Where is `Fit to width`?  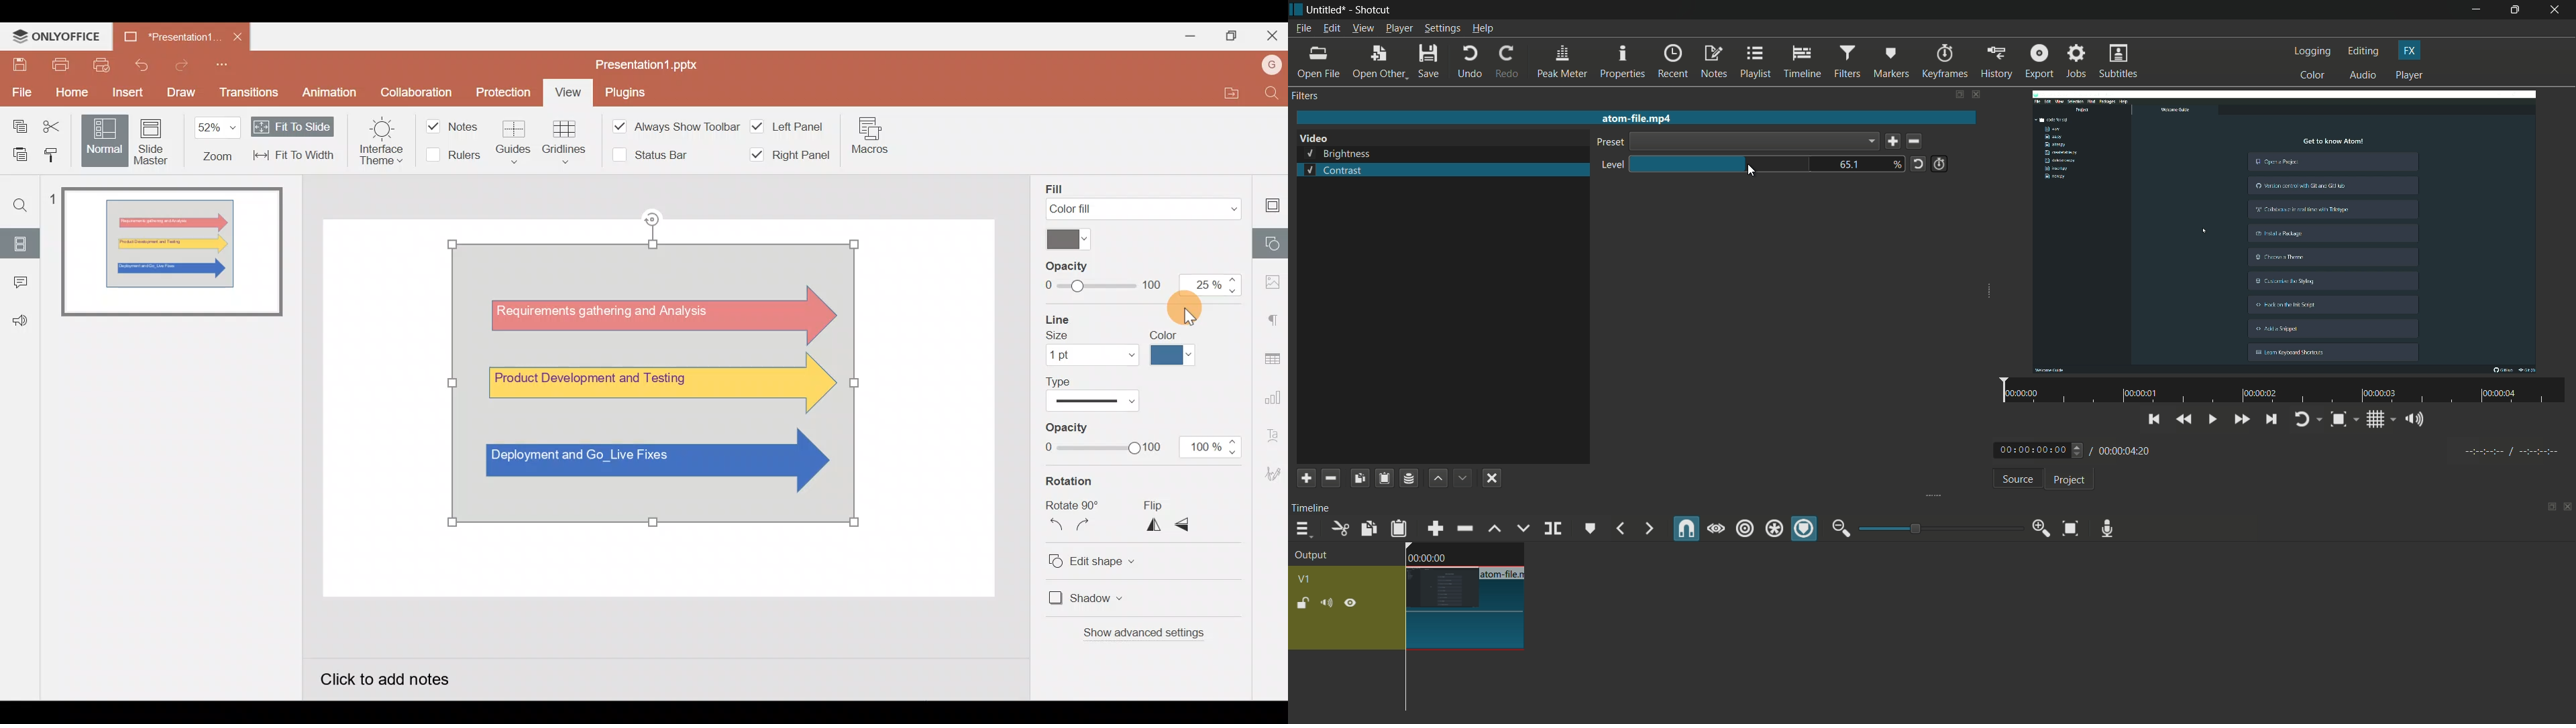
Fit to width is located at coordinates (294, 157).